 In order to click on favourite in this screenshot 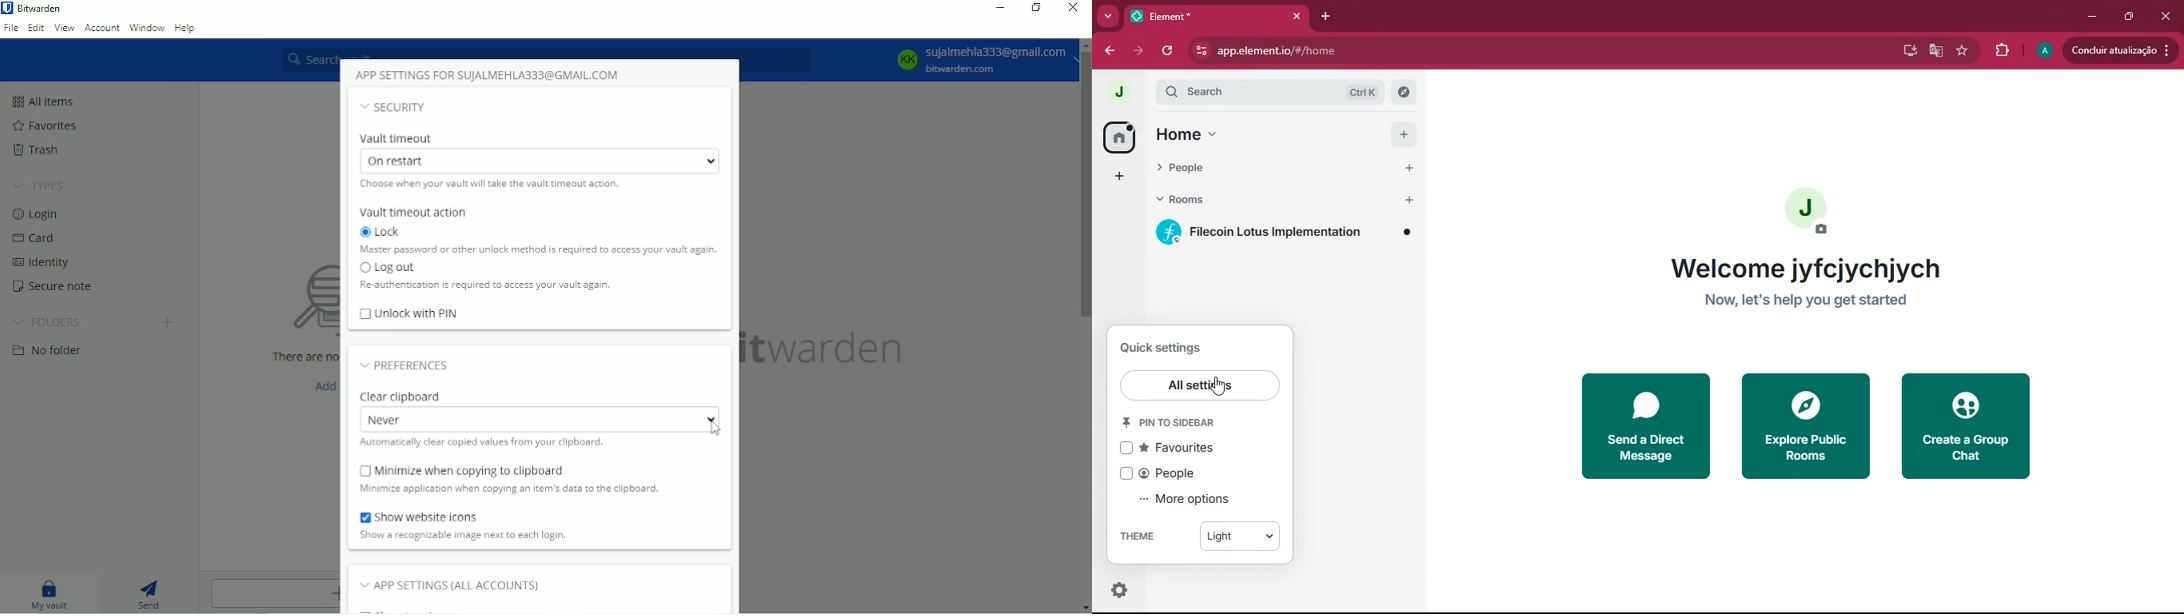, I will do `click(1962, 52)`.